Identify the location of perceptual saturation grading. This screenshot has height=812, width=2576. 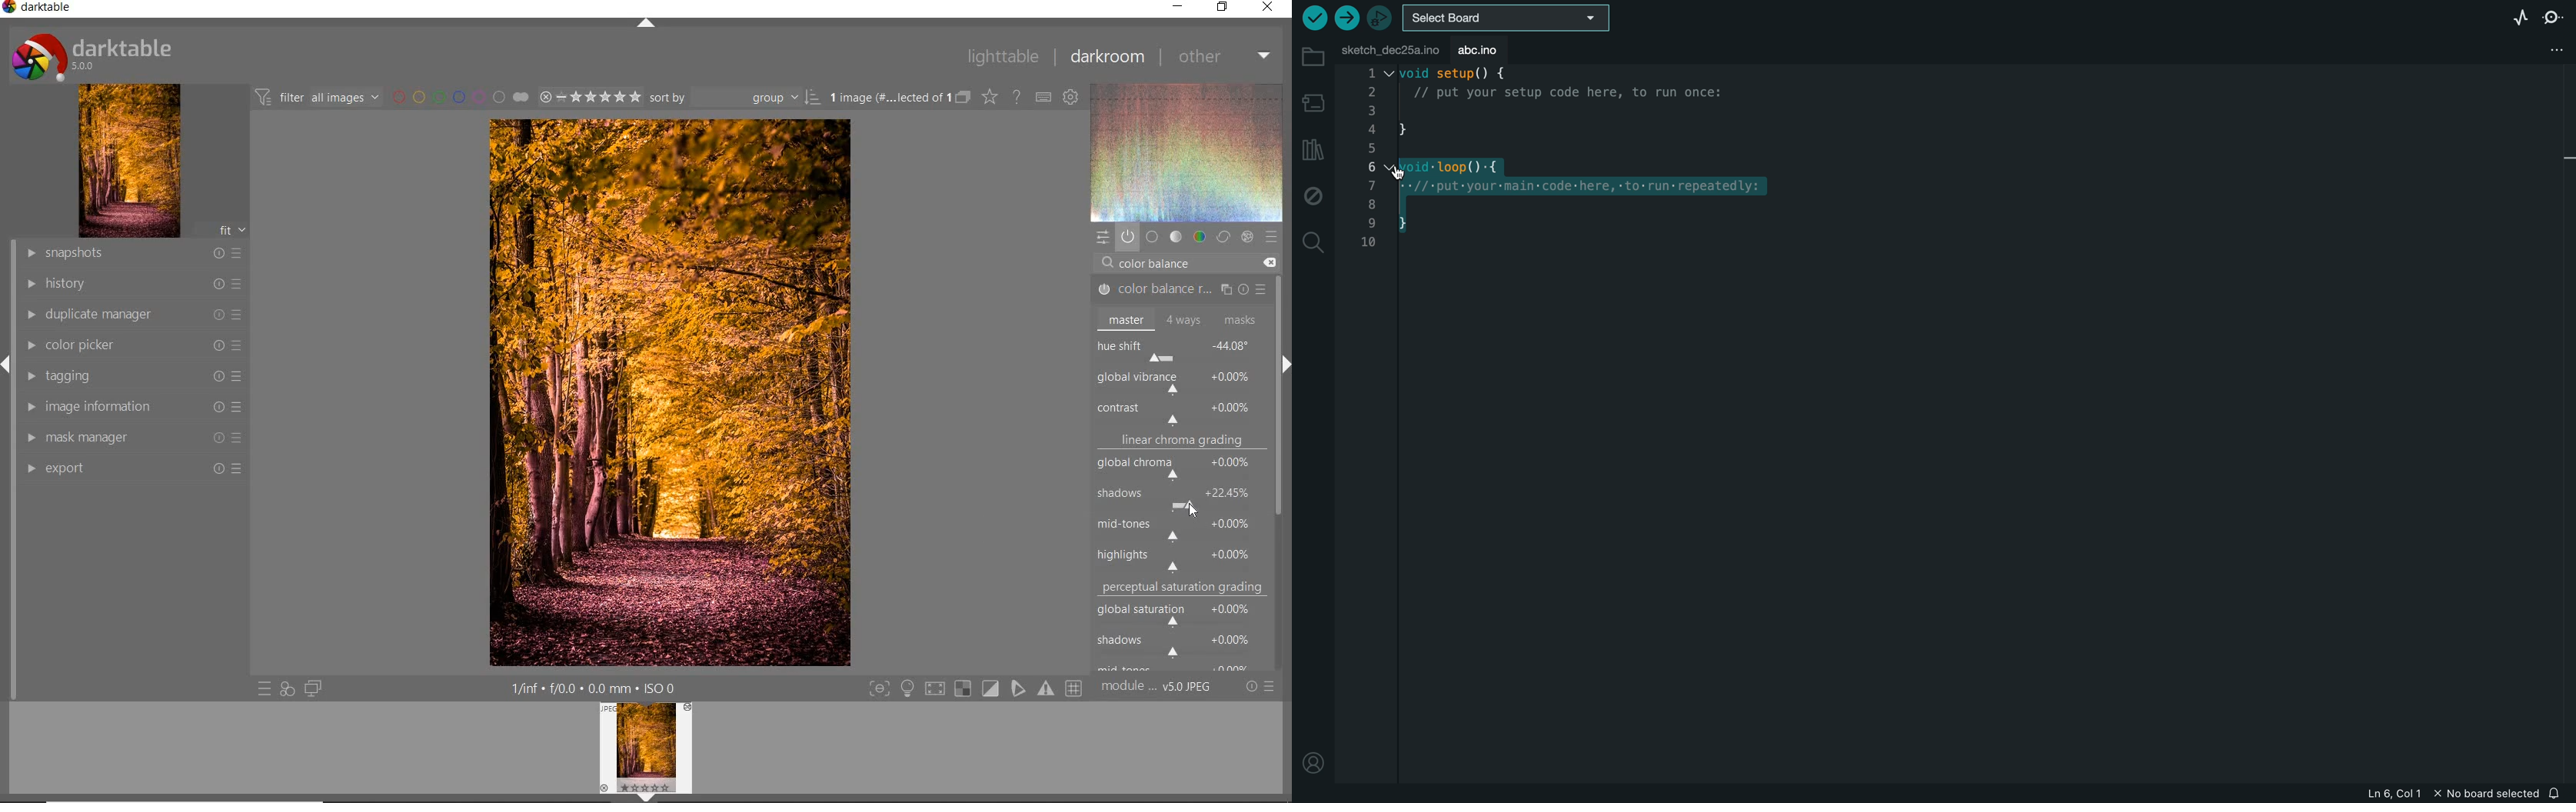
(1185, 588).